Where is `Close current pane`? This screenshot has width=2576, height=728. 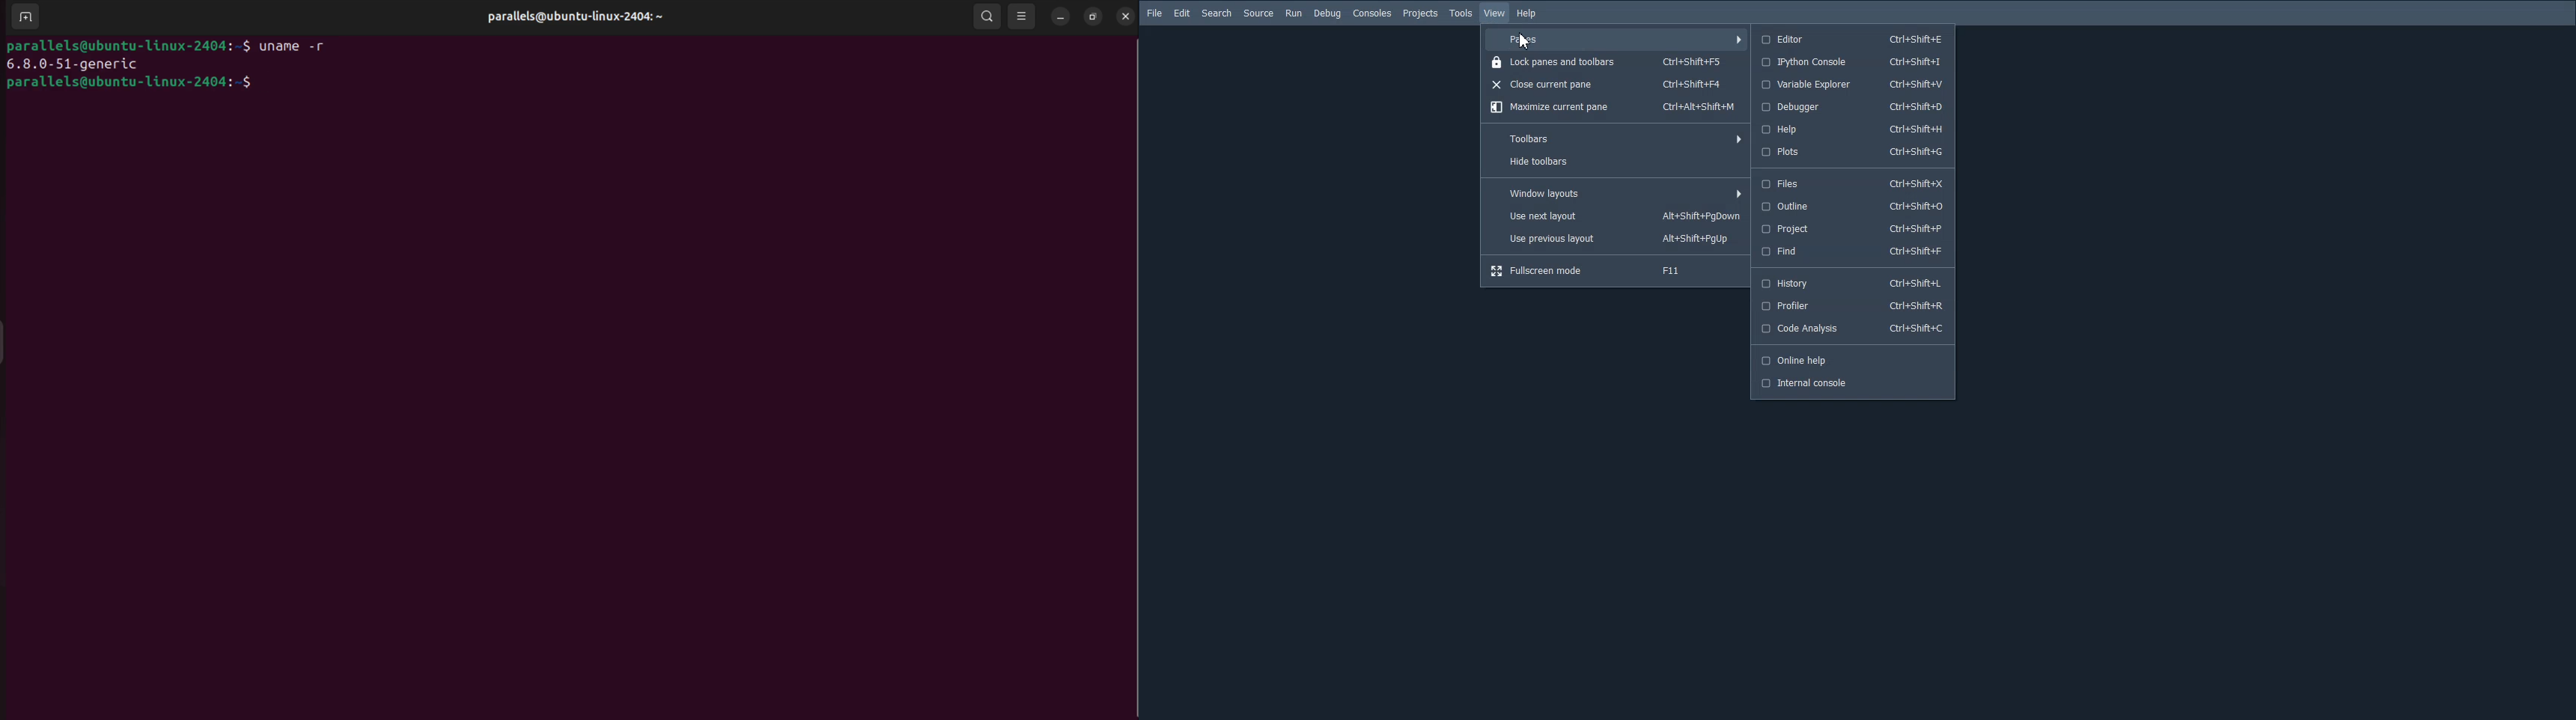 Close current pane is located at coordinates (1615, 84).